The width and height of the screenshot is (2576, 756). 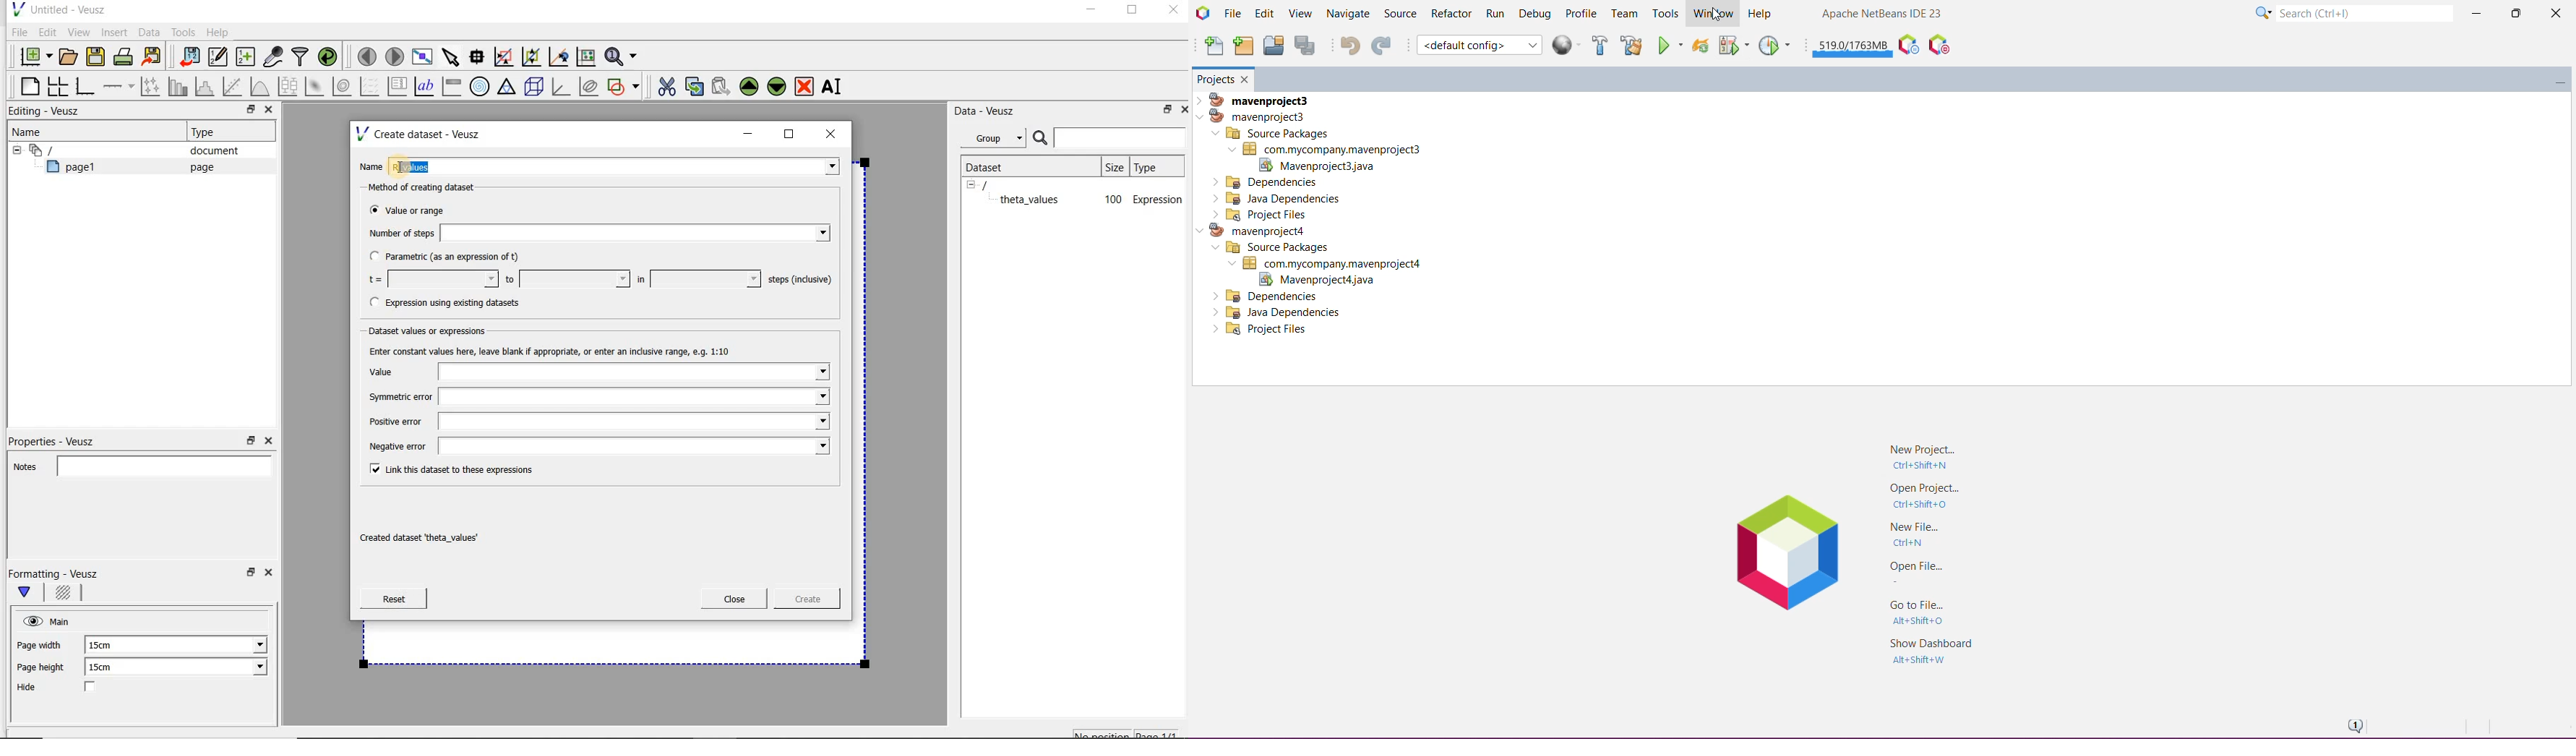 I want to click on Pause I/O Checks, so click(x=1938, y=45).